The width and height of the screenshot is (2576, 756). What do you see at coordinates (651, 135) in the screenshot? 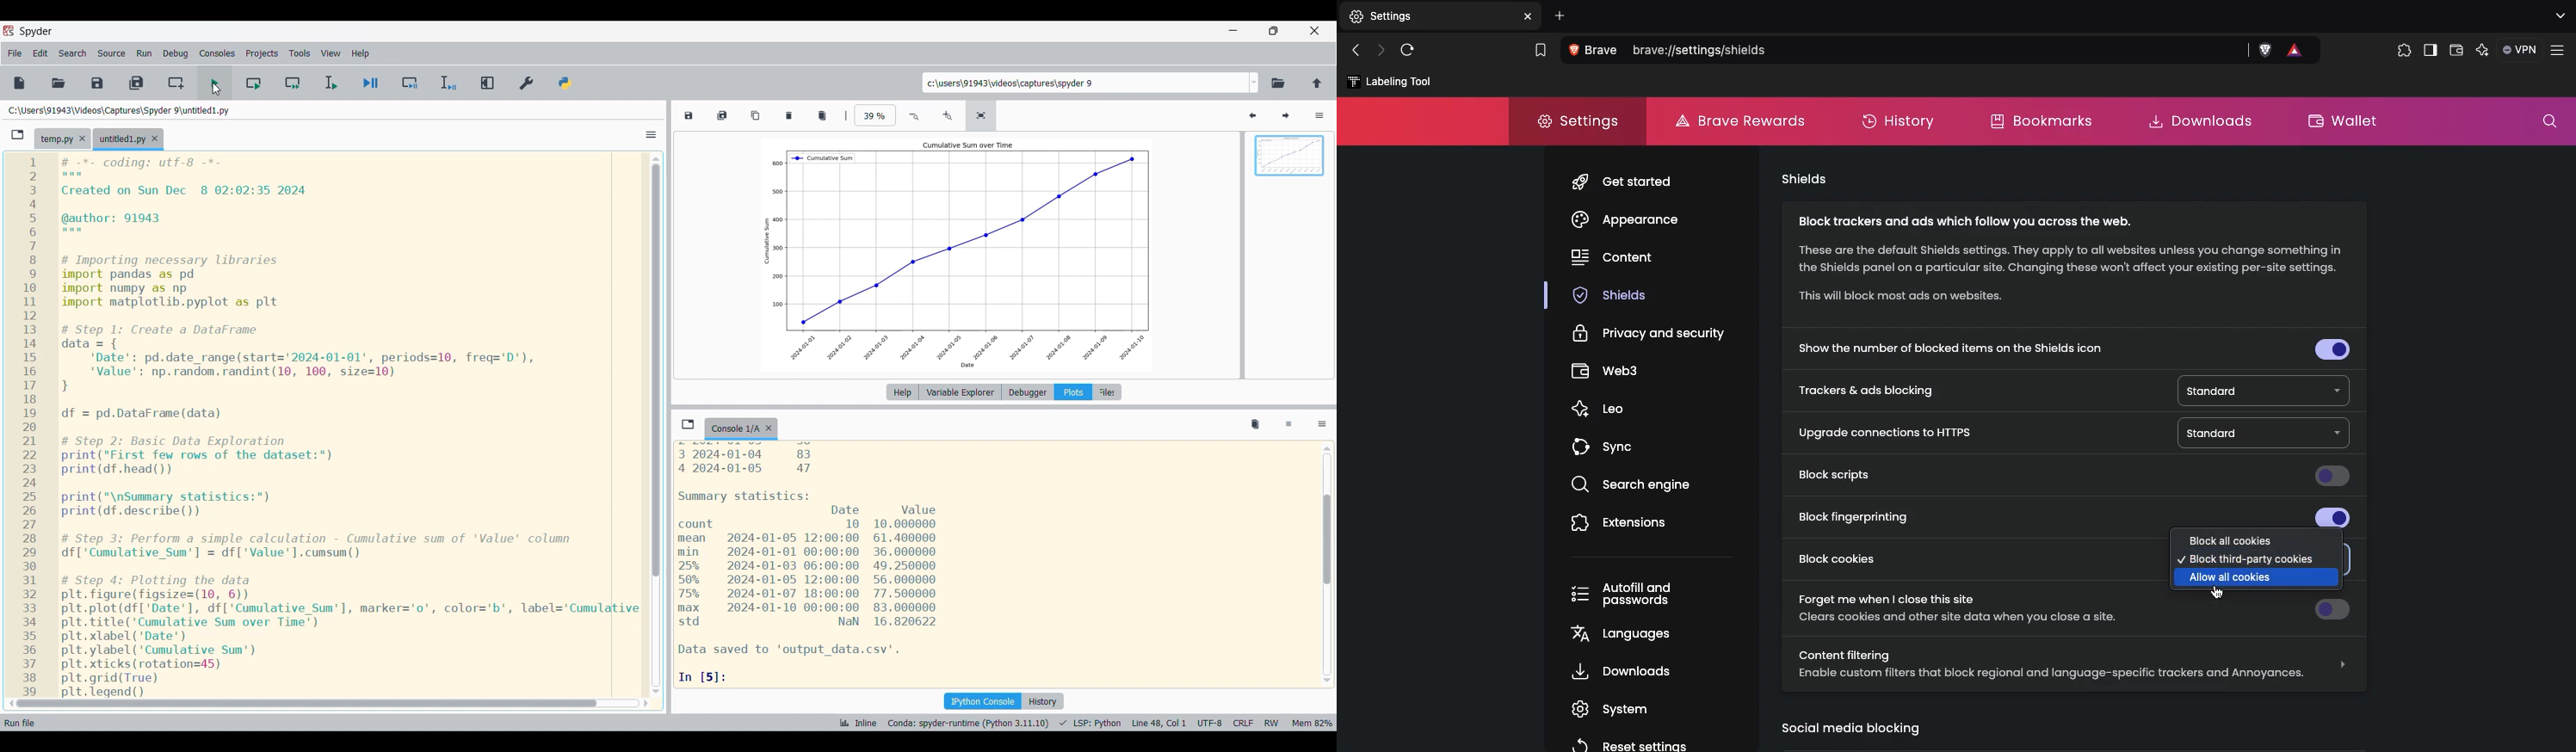
I see `Options` at bounding box center [651, 135].